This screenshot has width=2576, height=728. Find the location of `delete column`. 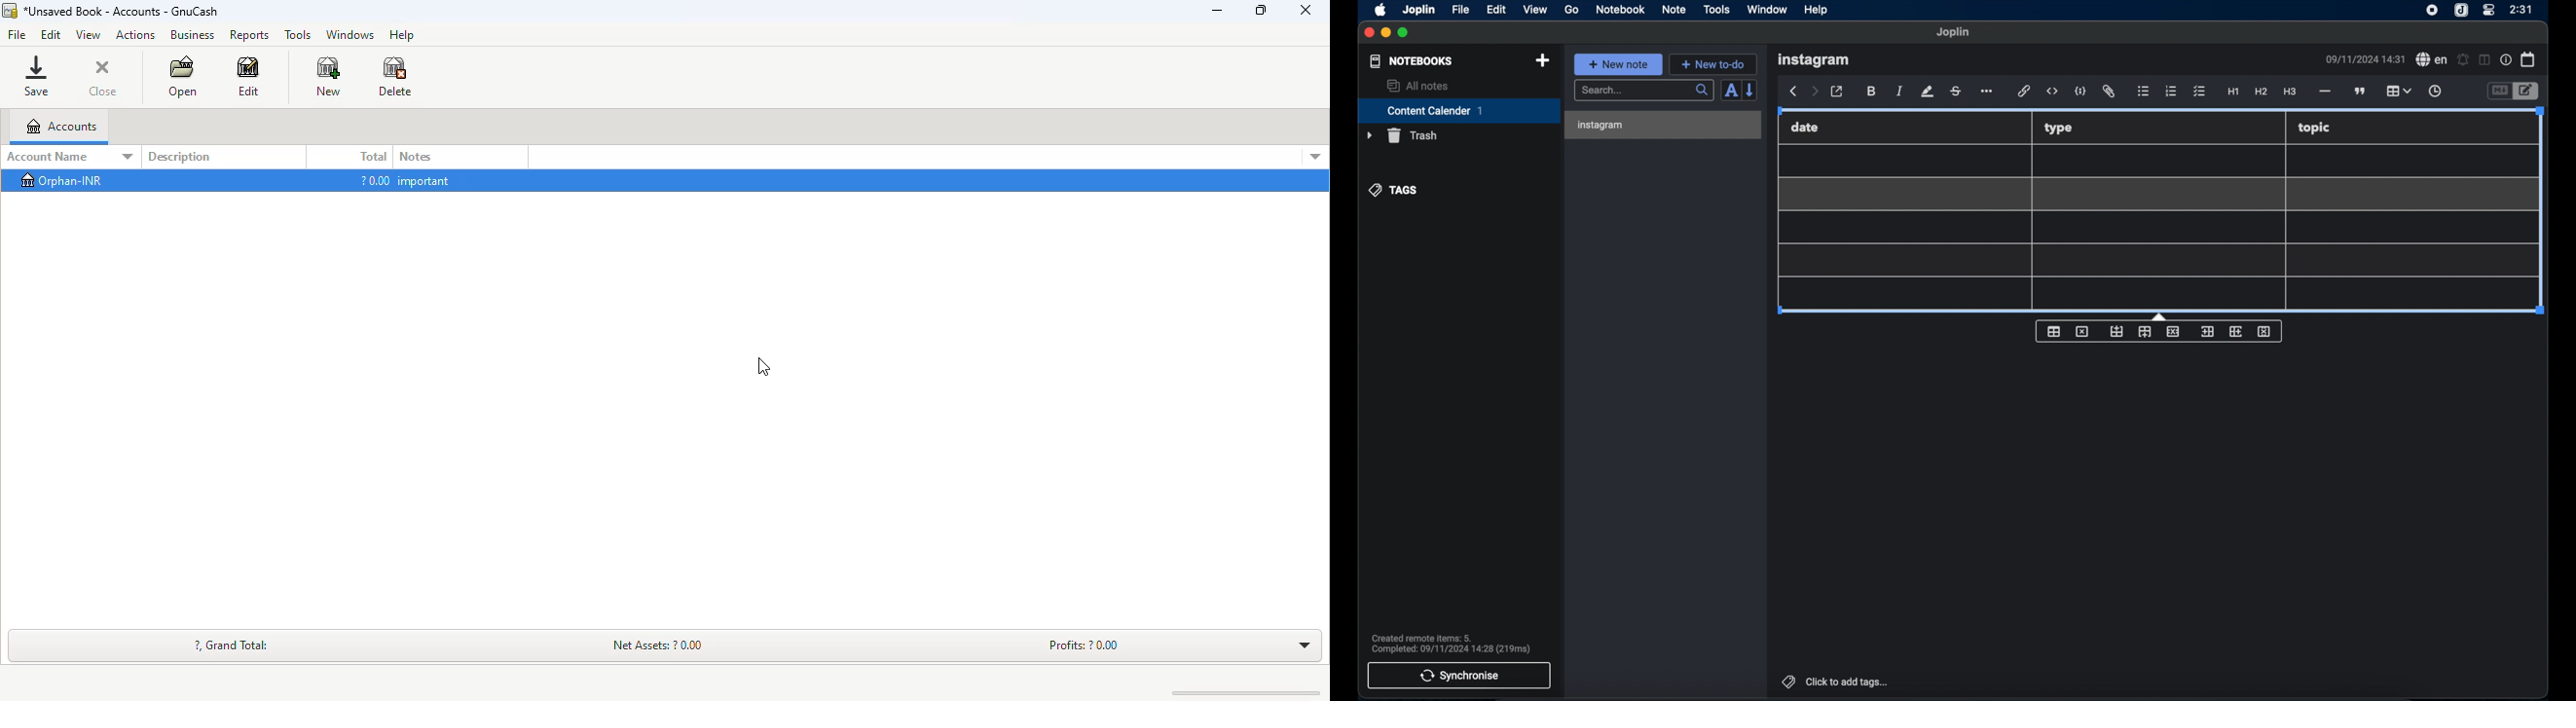

delete column is located at coordinates (2264, 332).